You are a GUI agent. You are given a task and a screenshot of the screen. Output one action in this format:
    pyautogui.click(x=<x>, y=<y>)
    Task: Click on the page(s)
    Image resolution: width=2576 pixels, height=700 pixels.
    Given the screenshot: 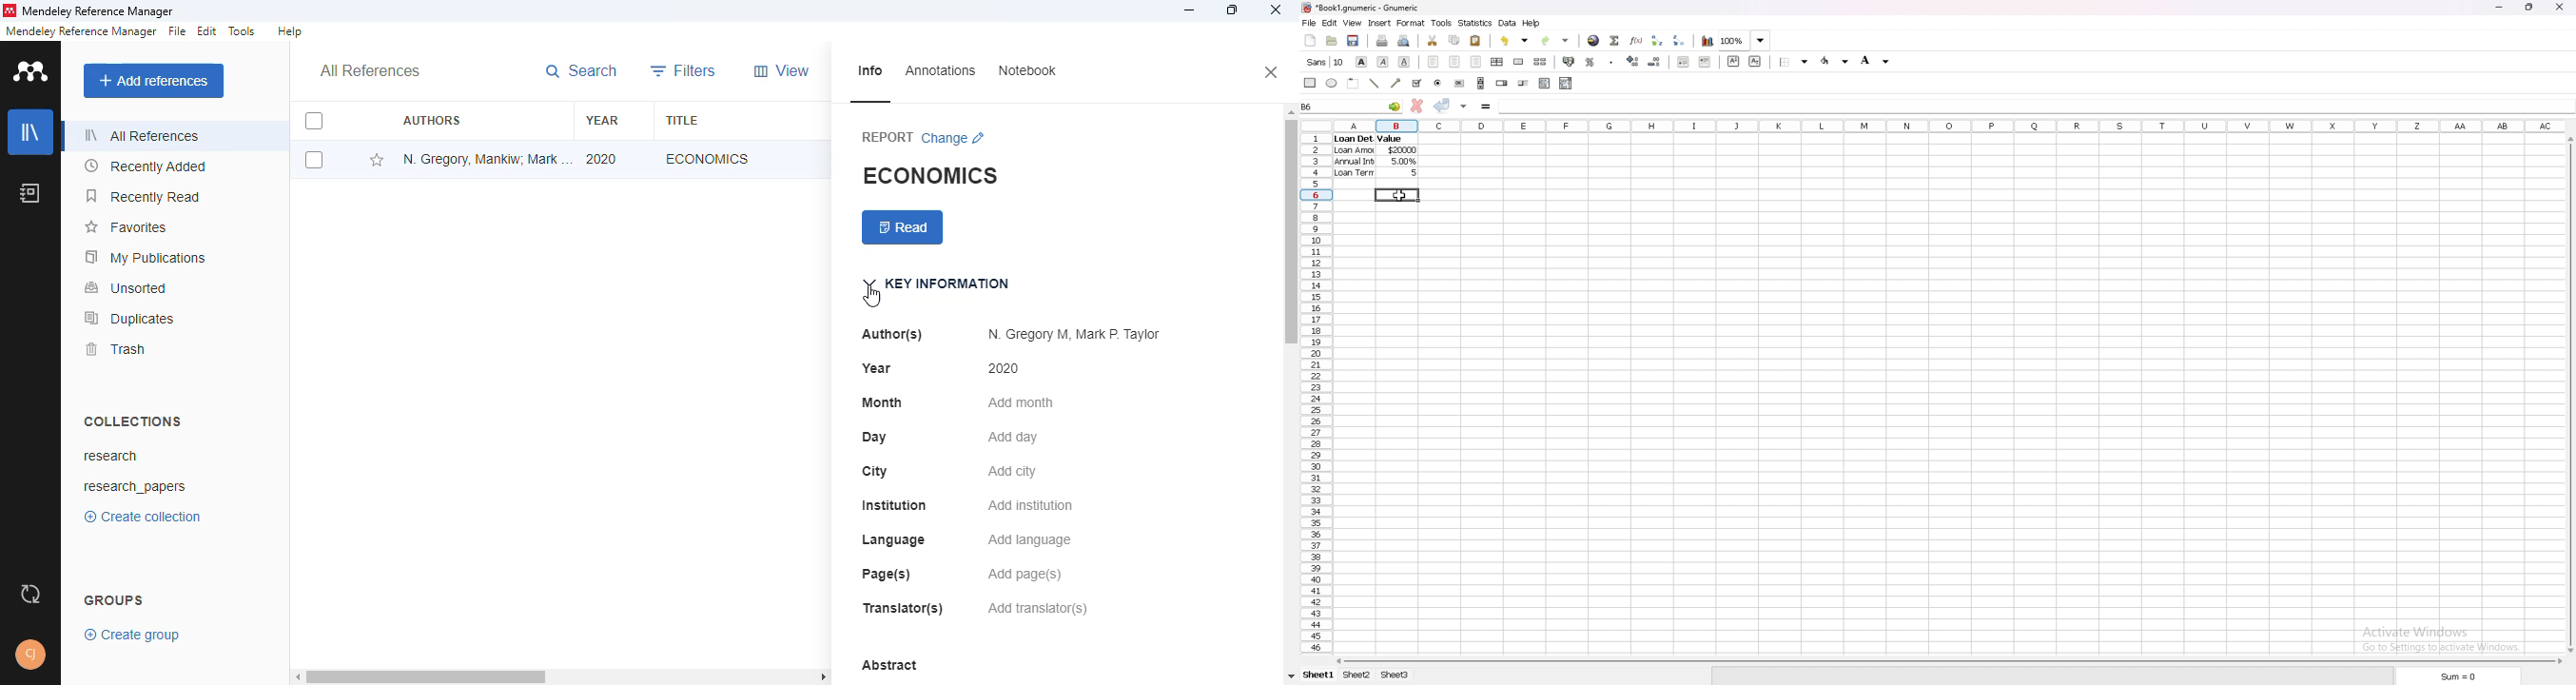 What is the action you would take?
    pyautogui.click(x=888, y=575)
    